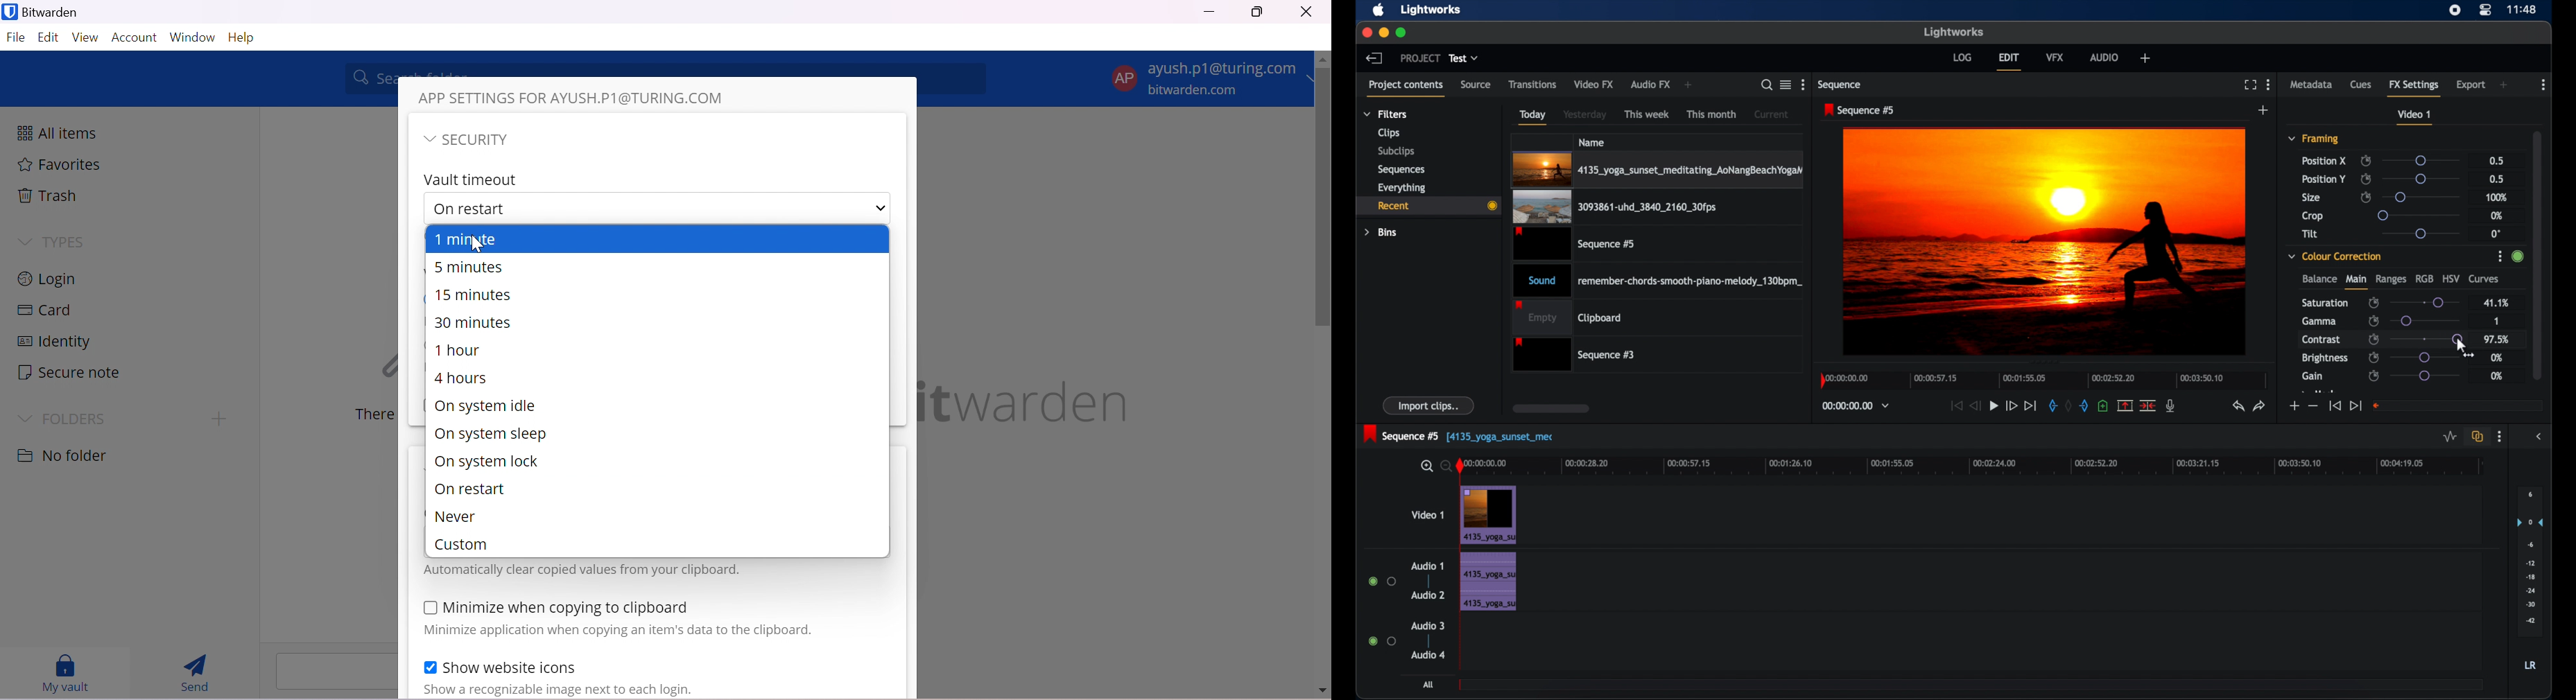  Describe the element at coordinates (216, 420) in the screenshot. I see `create folder` at that location.